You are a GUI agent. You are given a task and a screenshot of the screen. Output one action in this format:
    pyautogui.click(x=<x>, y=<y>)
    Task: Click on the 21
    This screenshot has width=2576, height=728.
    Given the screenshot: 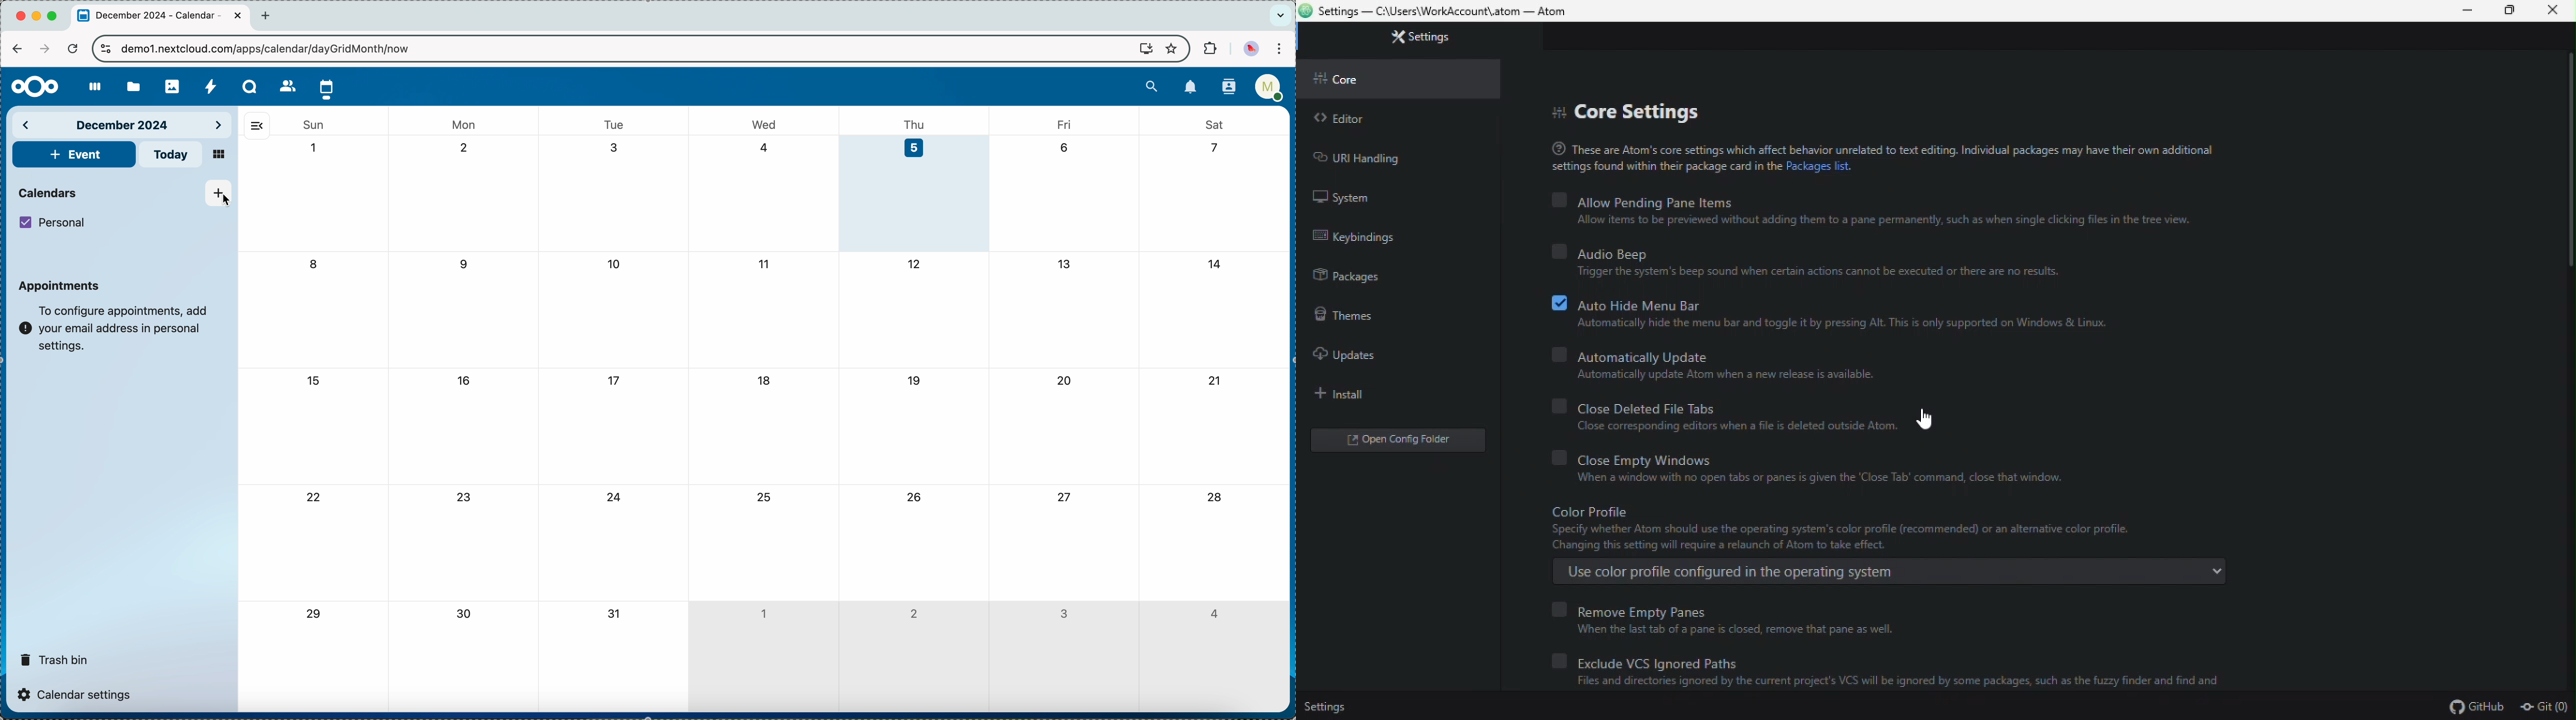 What is the action you would take?
    pyautogui.click(x=1215, y=380)
    